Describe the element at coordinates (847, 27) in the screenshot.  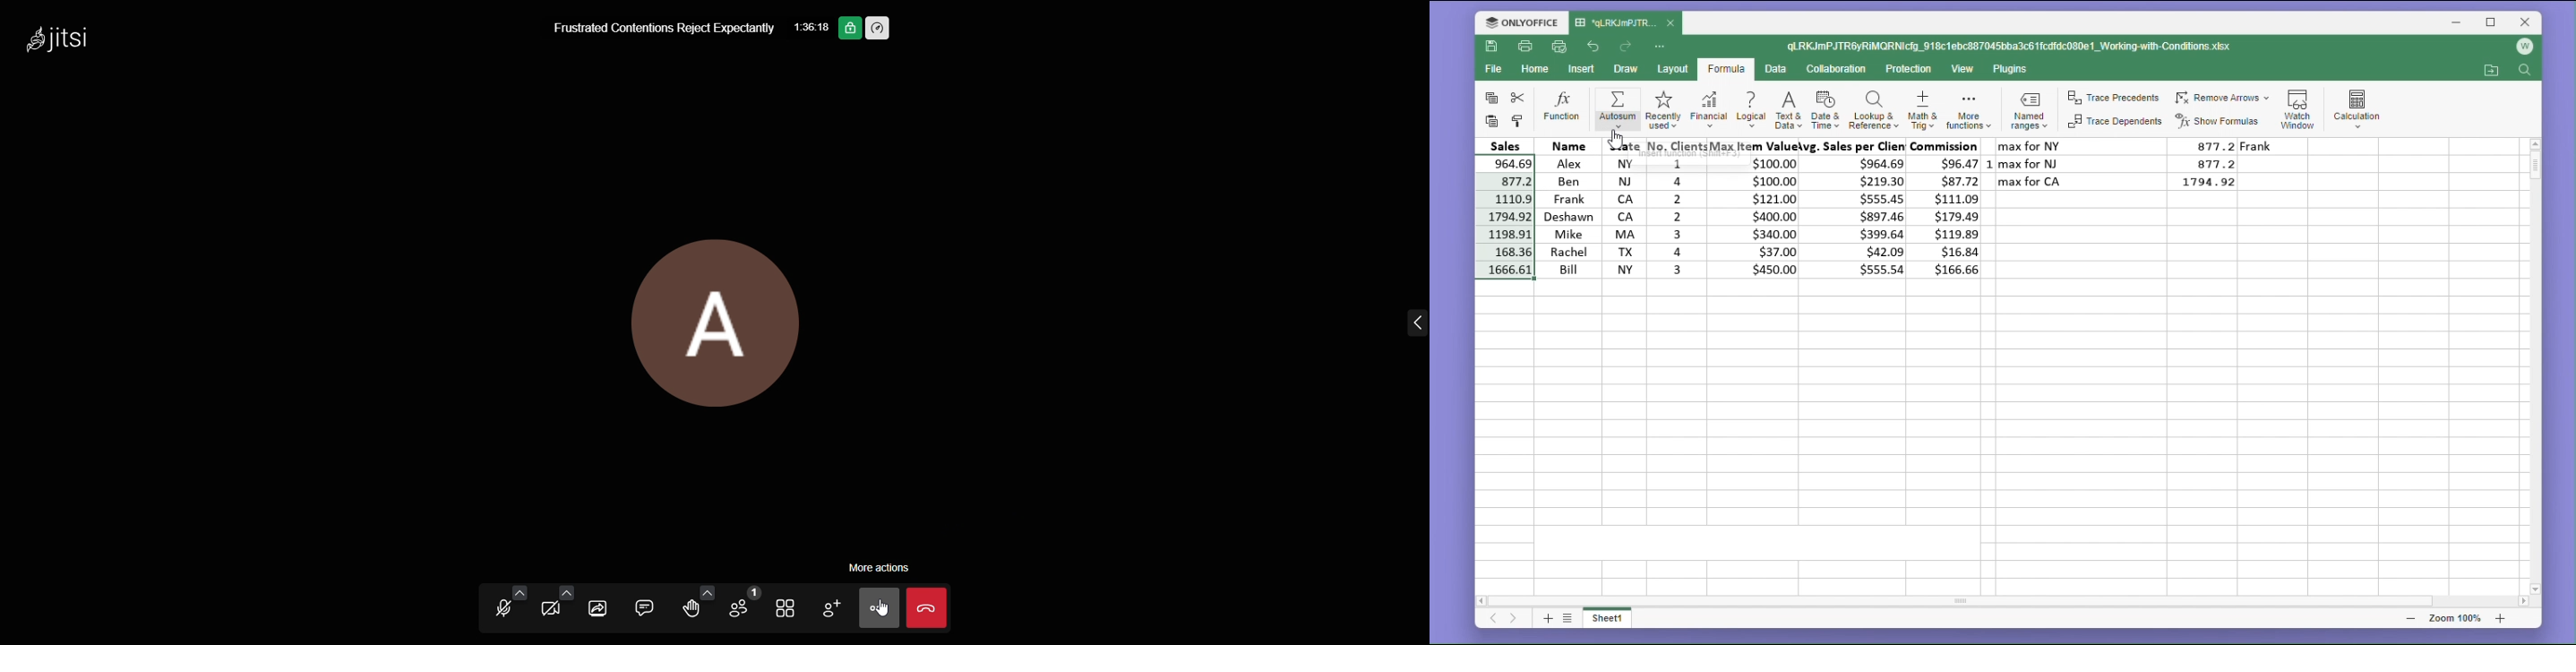
I see `end to end encryption on` at that location.